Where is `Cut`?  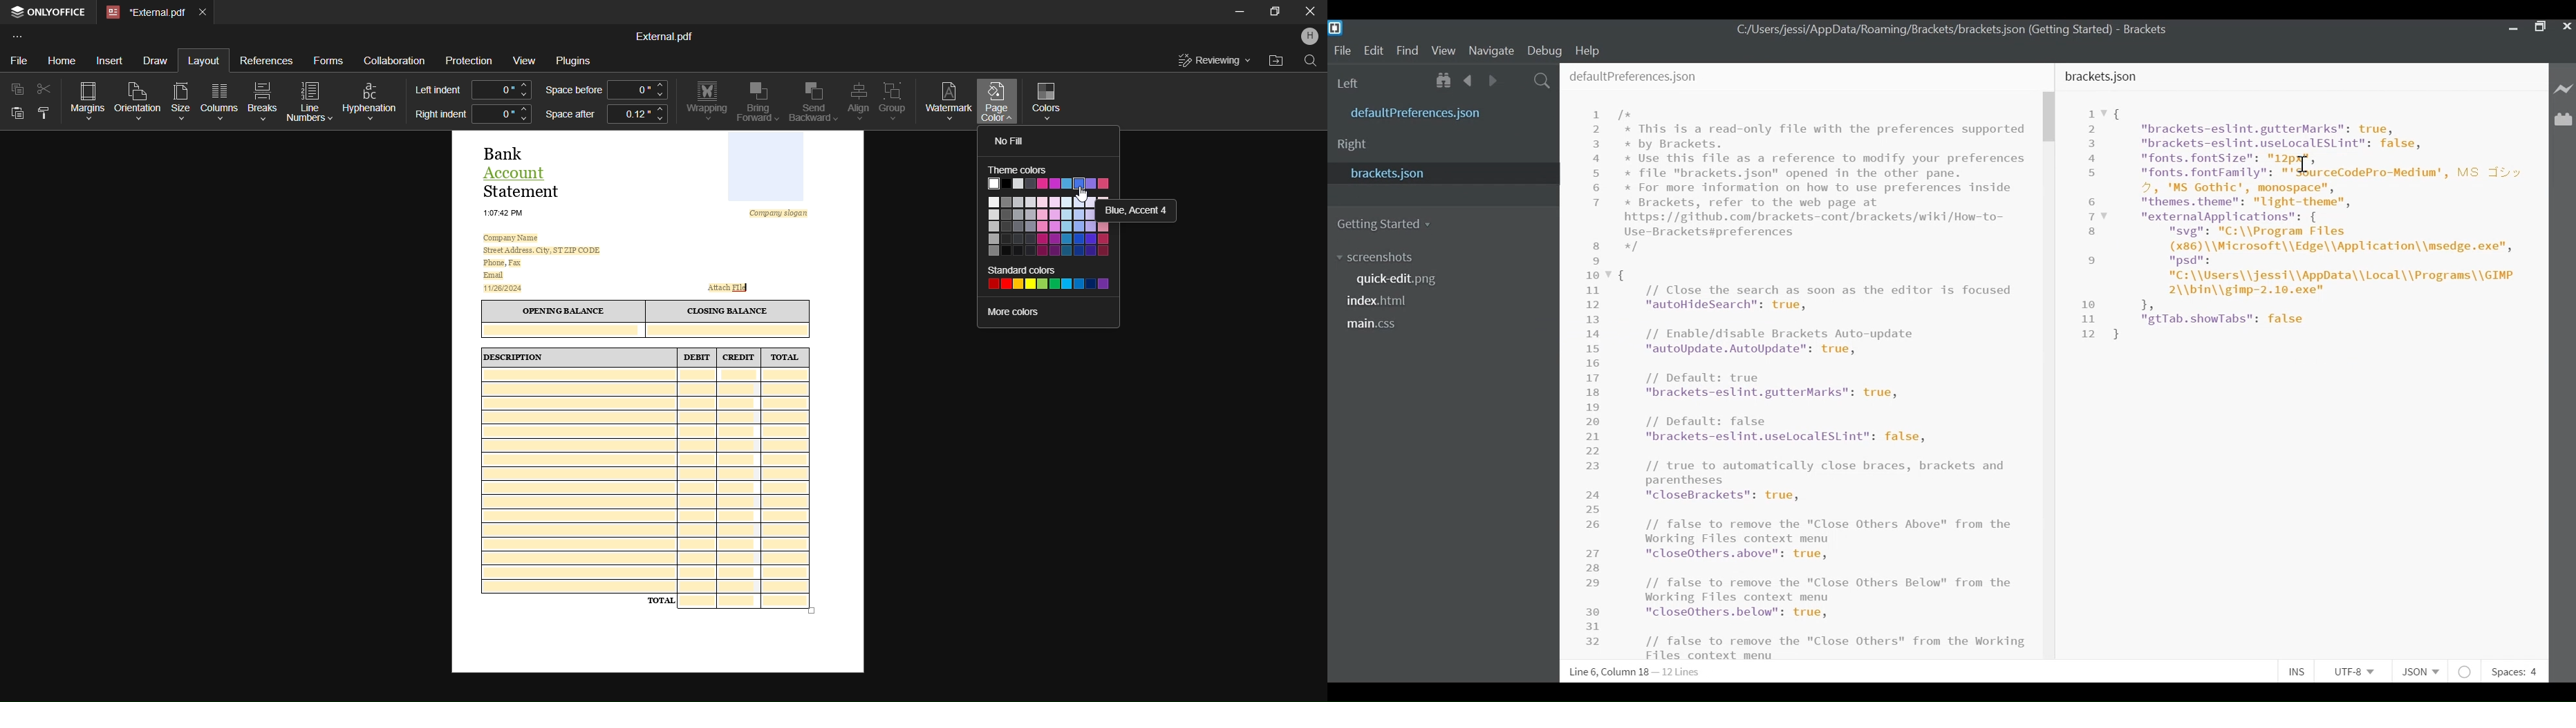
Cut is located at coordinates (42, 88).